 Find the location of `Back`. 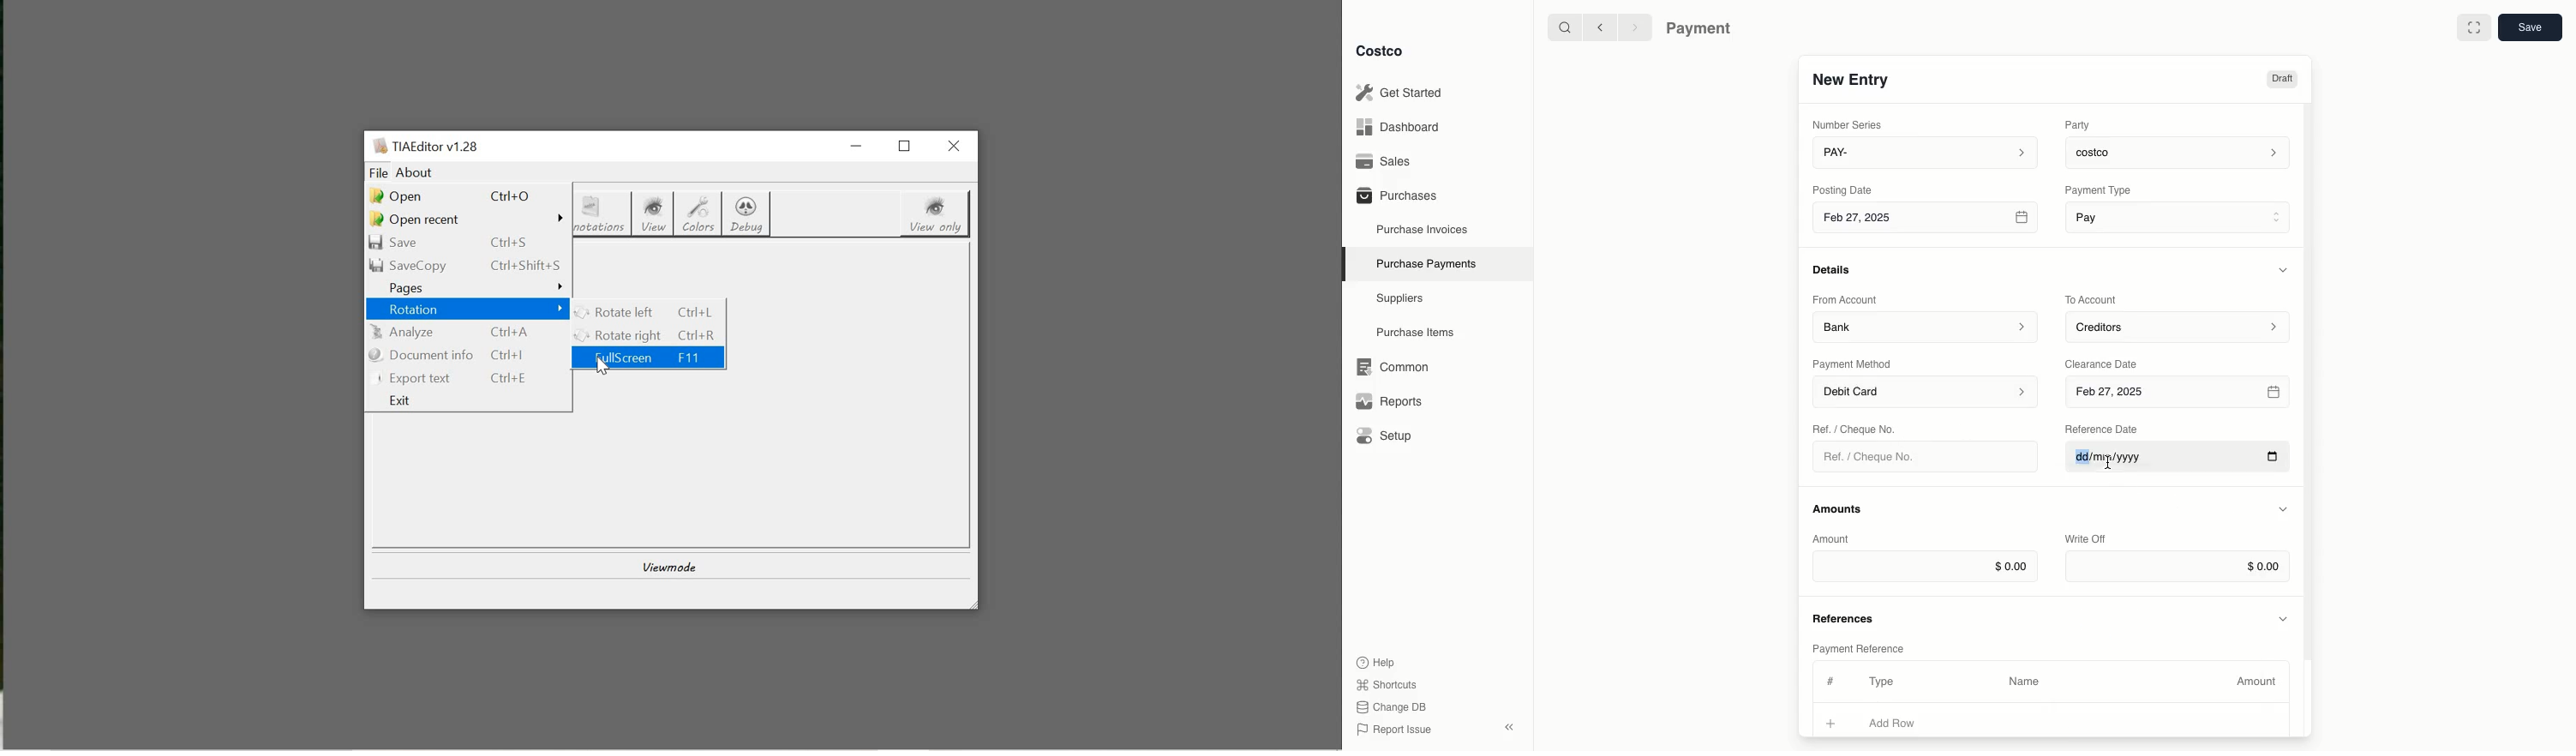

Back is located at coordinates (1600, 27).